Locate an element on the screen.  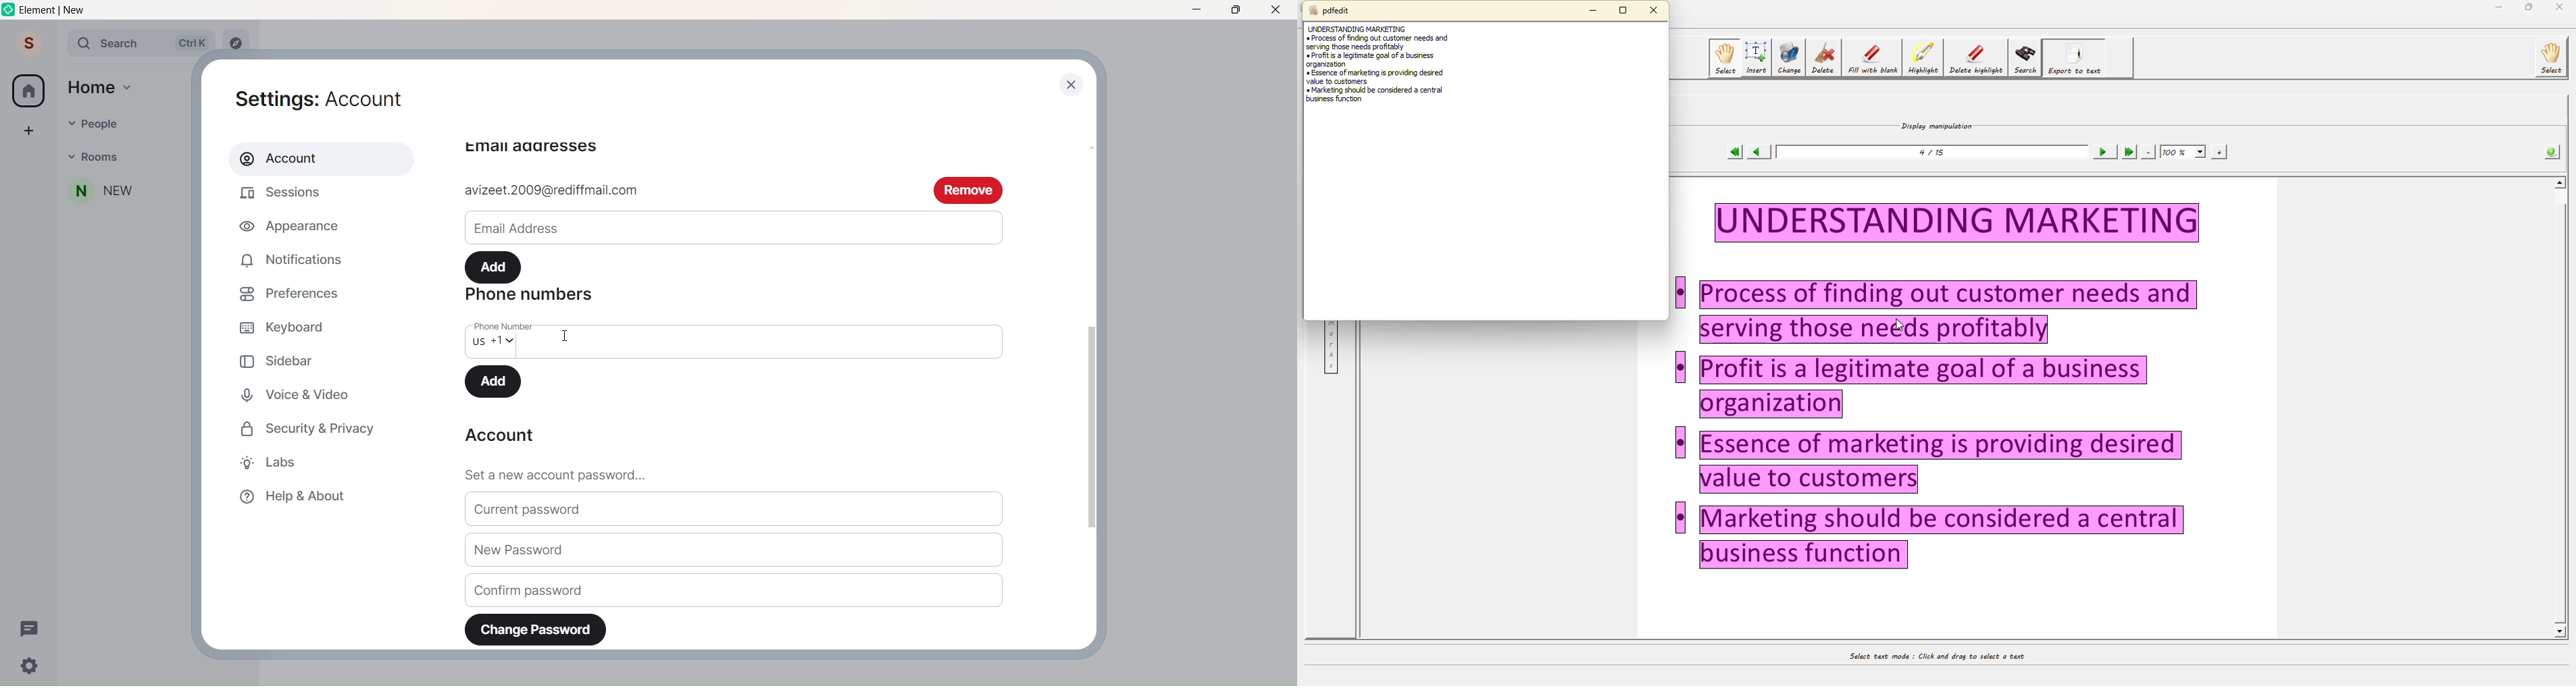
Home is located at coordinates (92, 86).